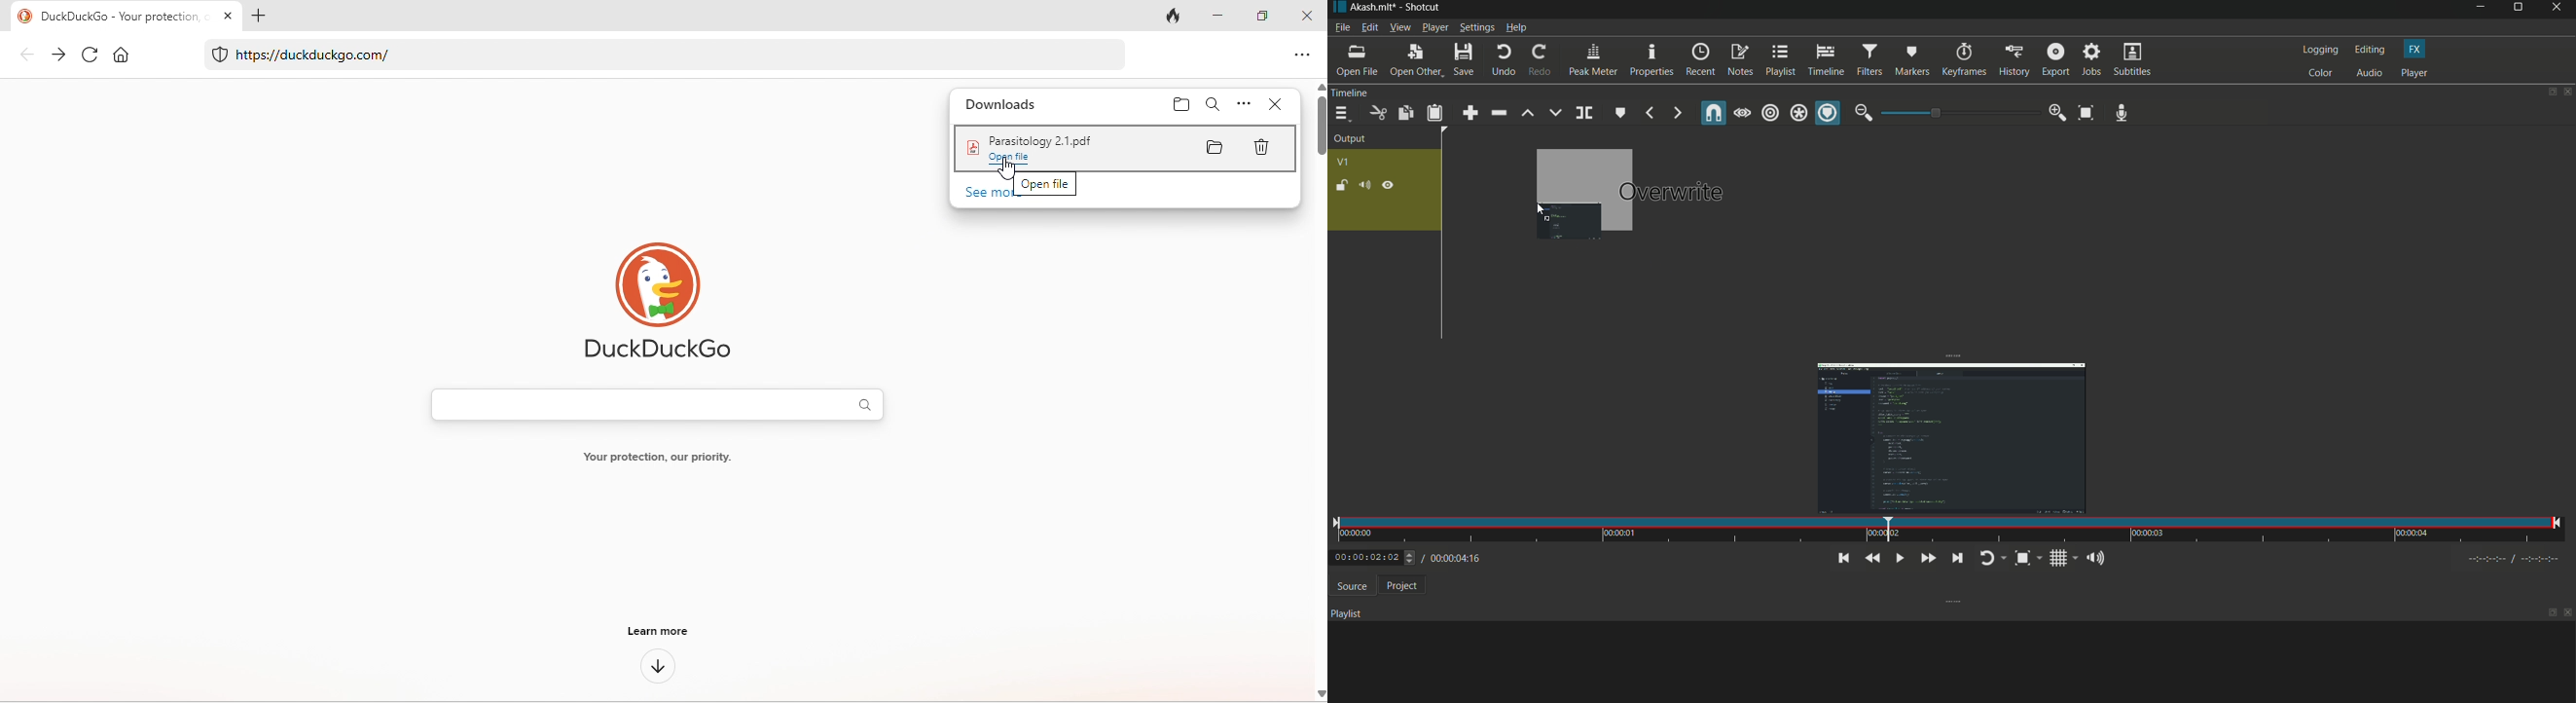 The image size is (2576, 728). What do you see at coordinates (2098, 557) in the screenshot?
I see `show volume control` at bounding box center [2098, 557].